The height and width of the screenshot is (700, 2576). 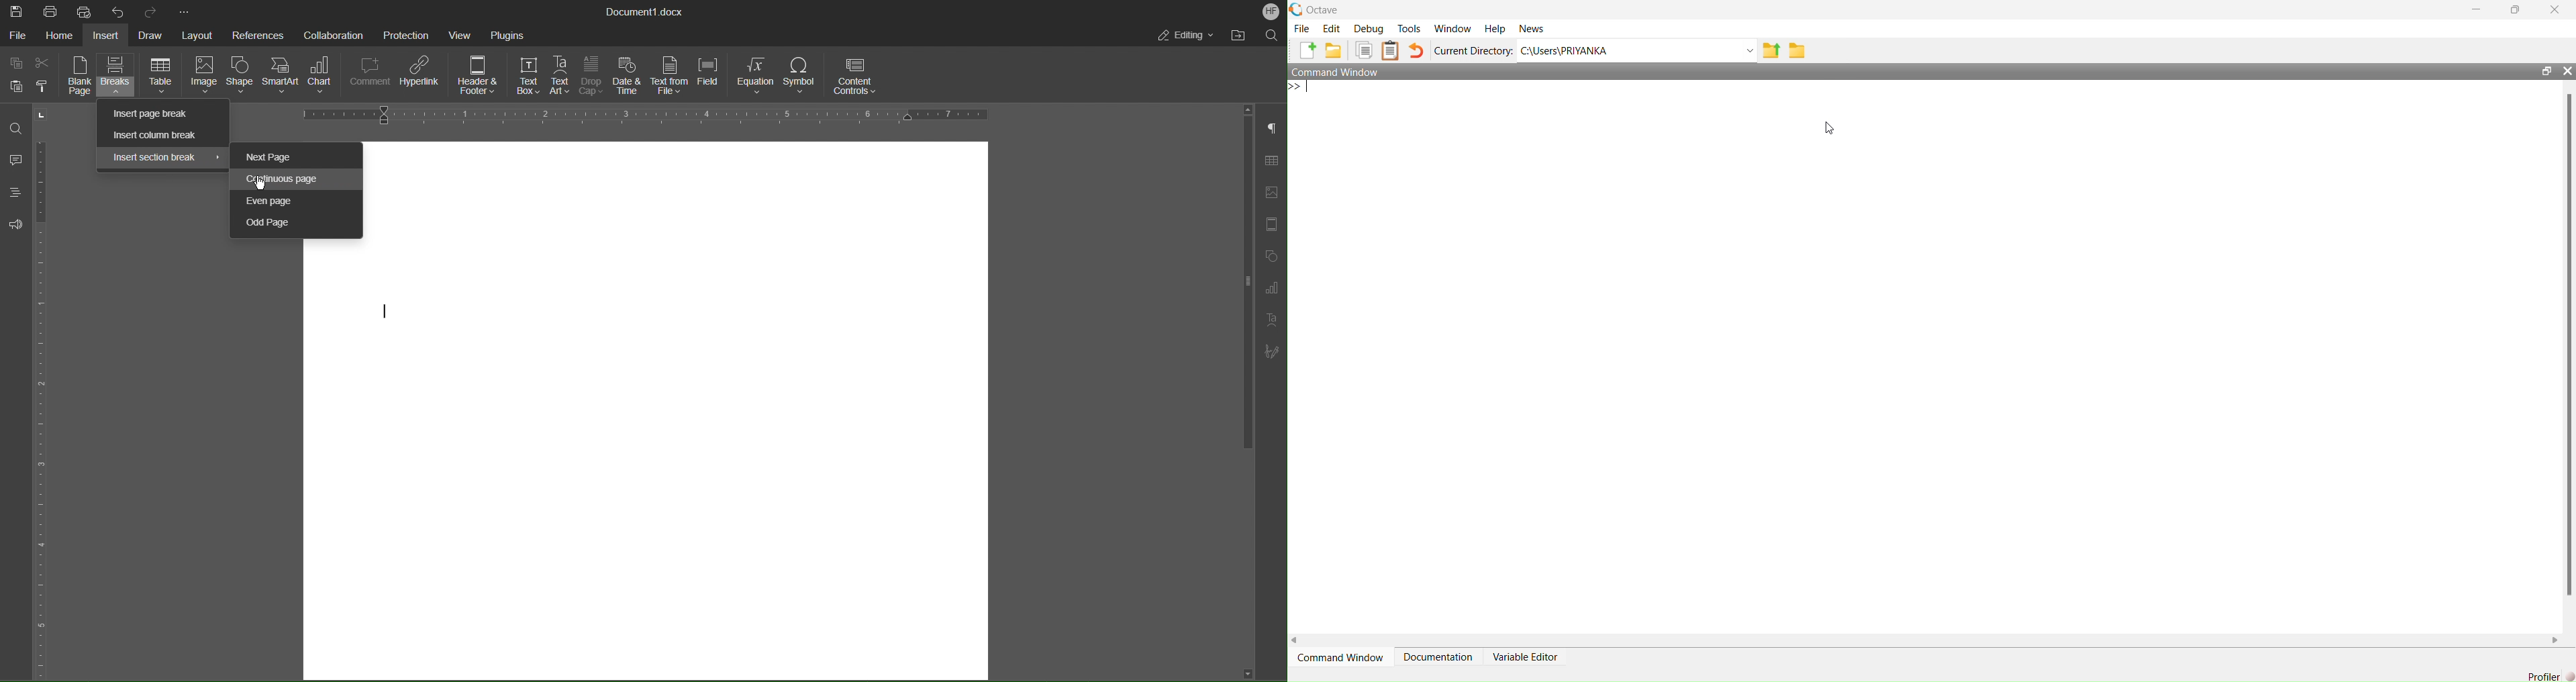 What do you see at coordinates (1306, 50) in the screenshot?
I see `New script` at bounding box center [1306, 50].